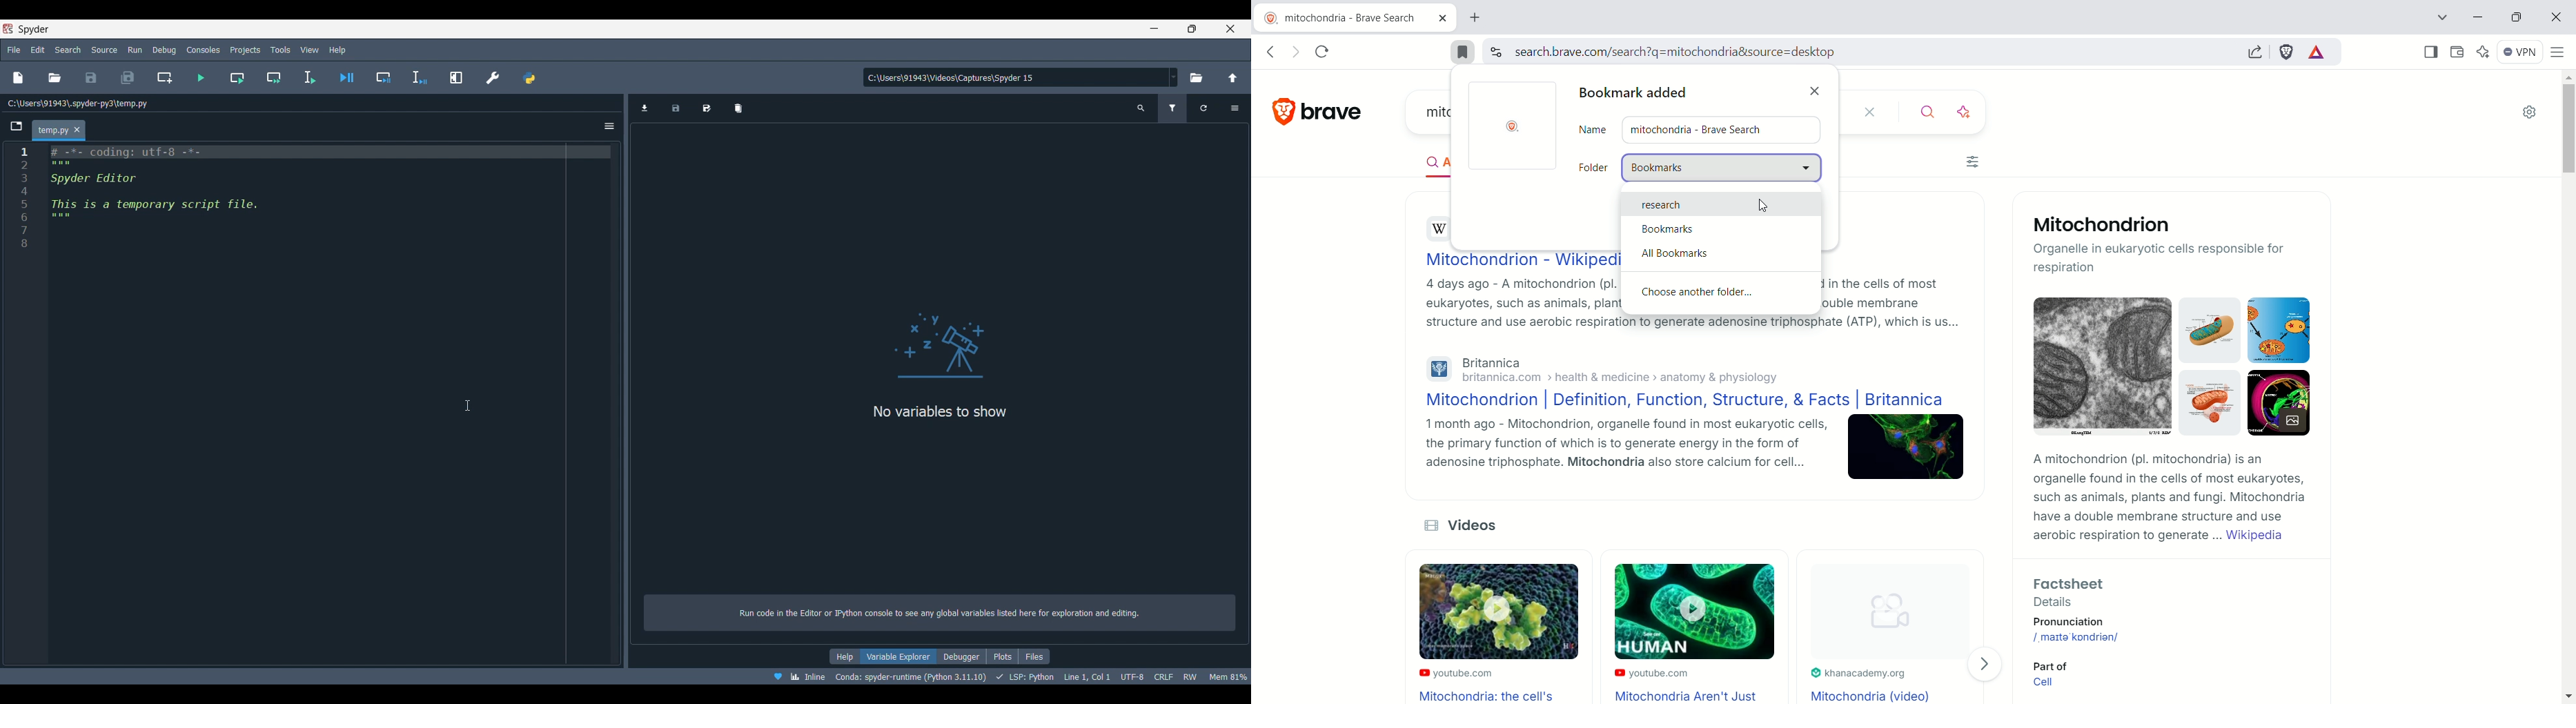 This screenshot has width=2576, height=728. I want to click on Files, so click(1034, 656).